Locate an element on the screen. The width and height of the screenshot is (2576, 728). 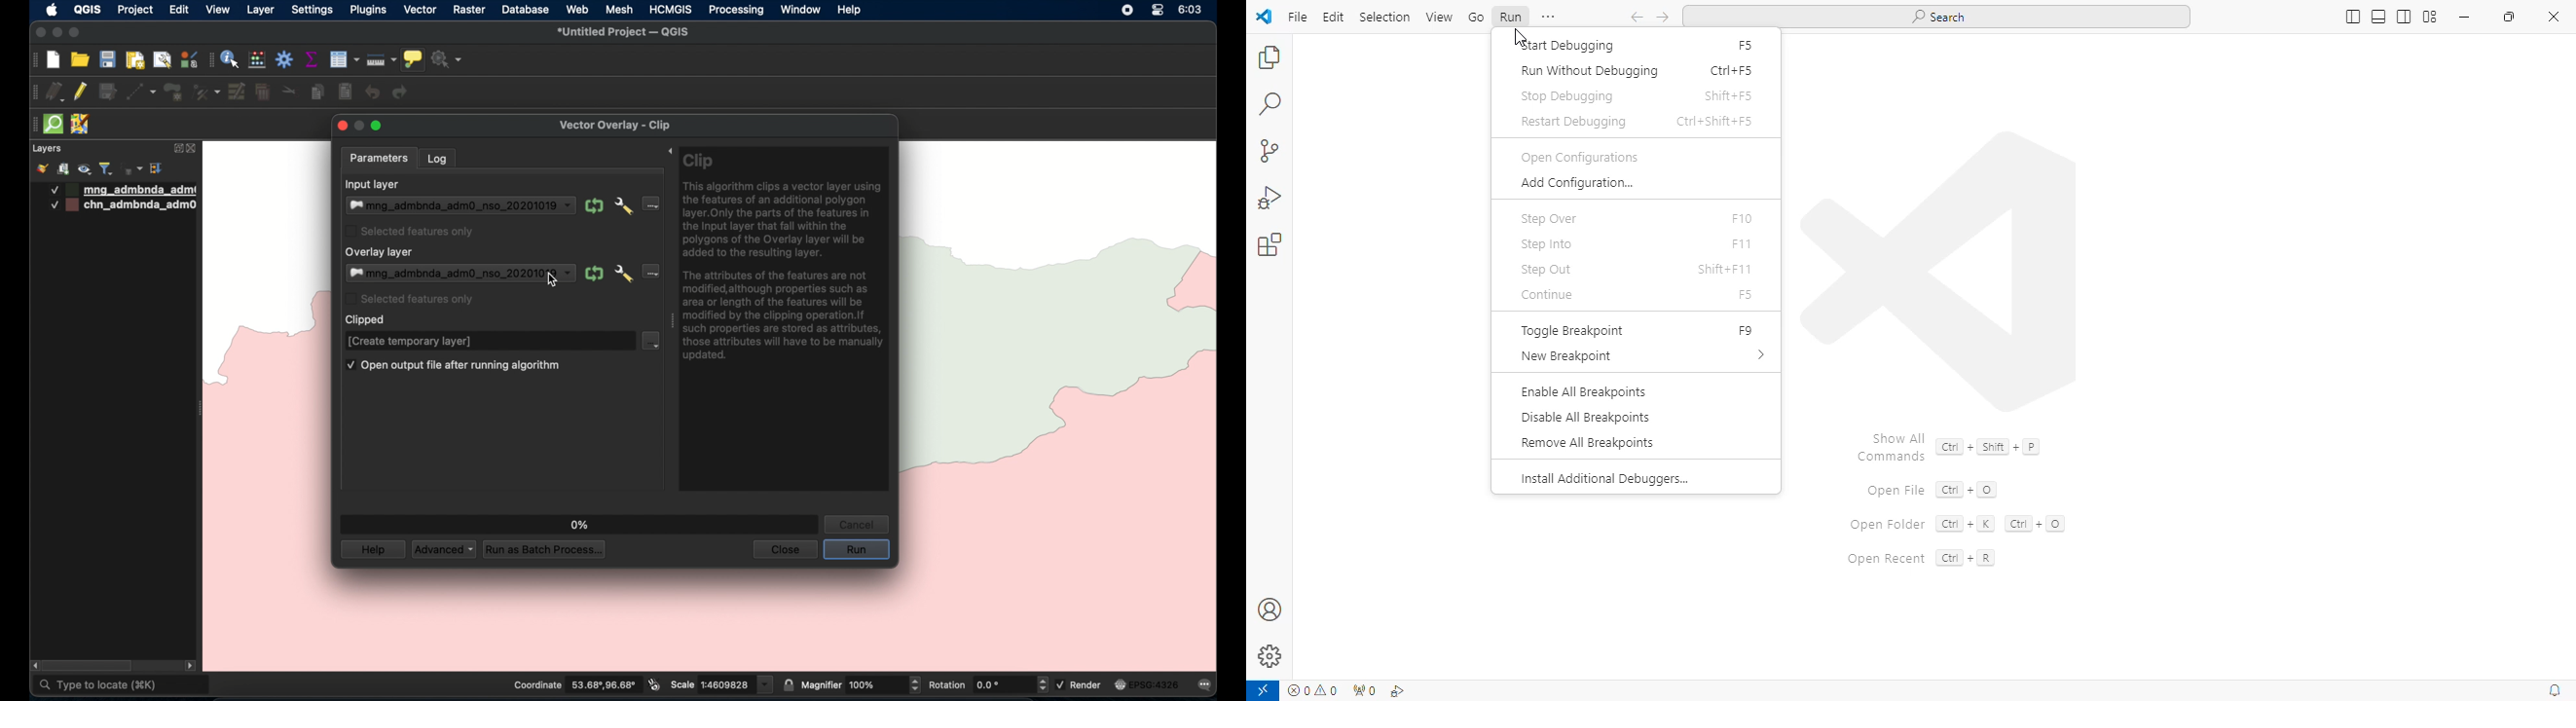
search is located at coordinates (1936, 17).